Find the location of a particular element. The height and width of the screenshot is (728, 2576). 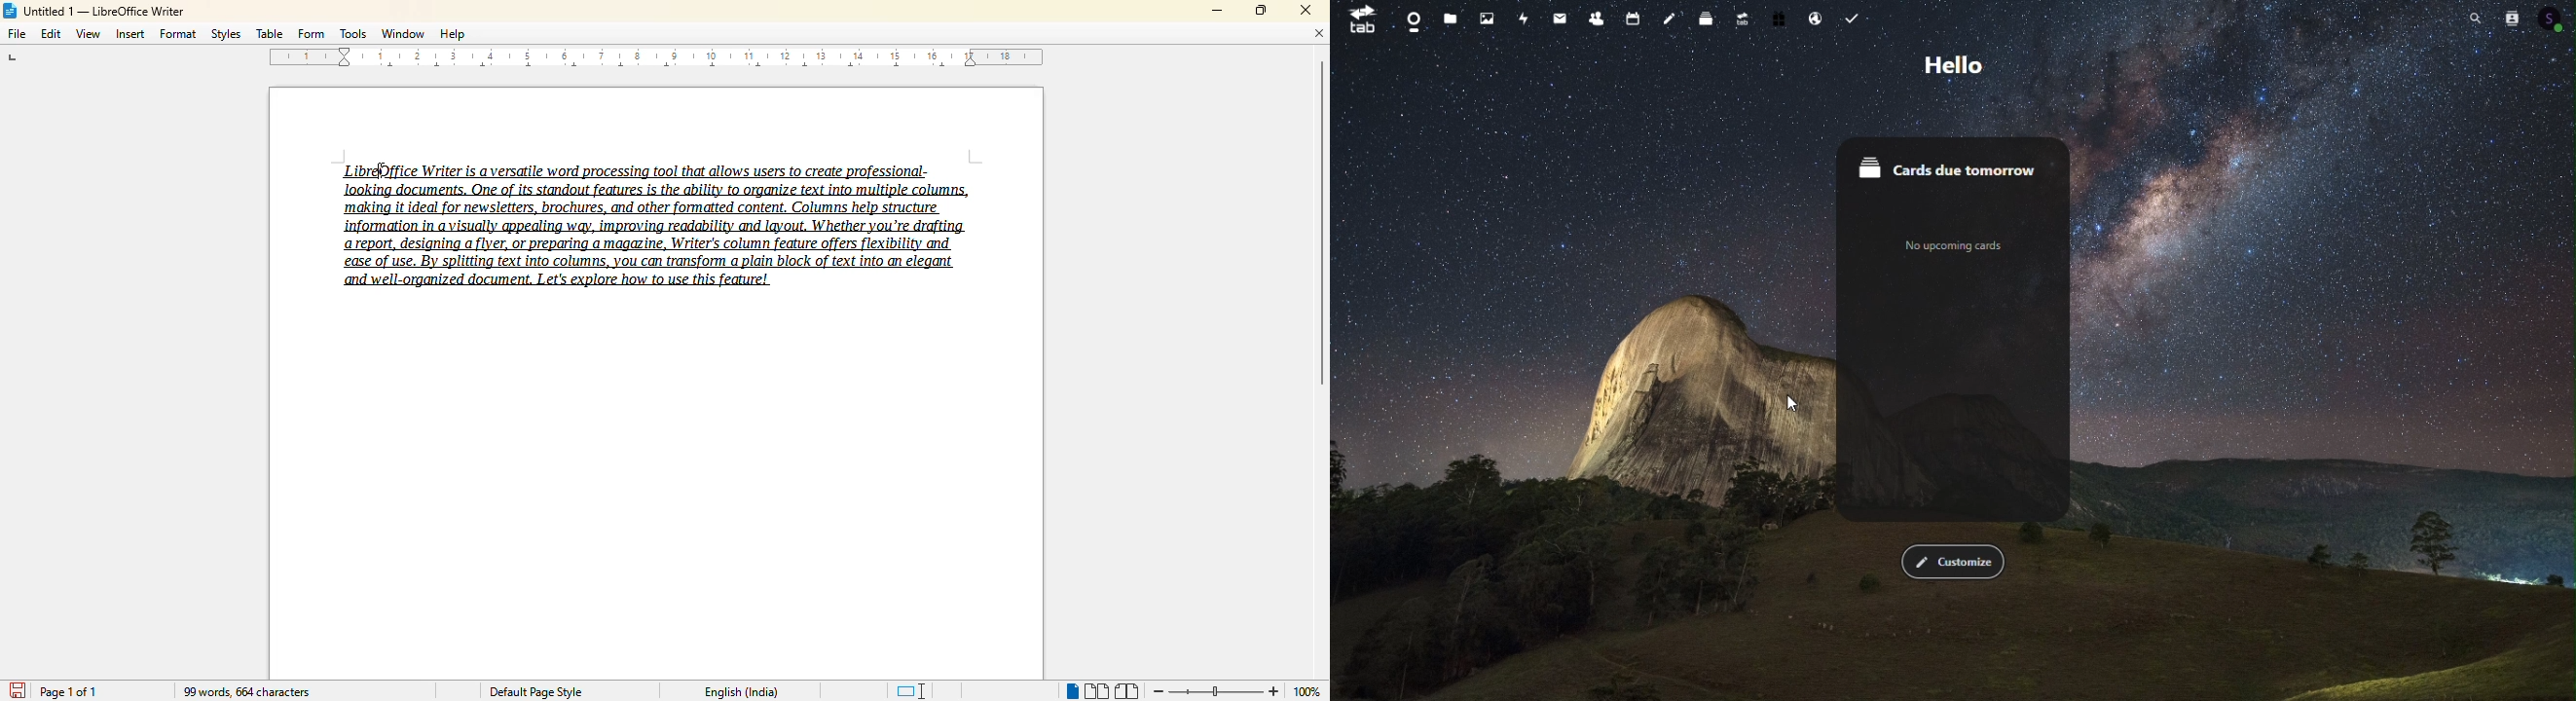

page 1 of 1 is located at coordinates (69, 692).